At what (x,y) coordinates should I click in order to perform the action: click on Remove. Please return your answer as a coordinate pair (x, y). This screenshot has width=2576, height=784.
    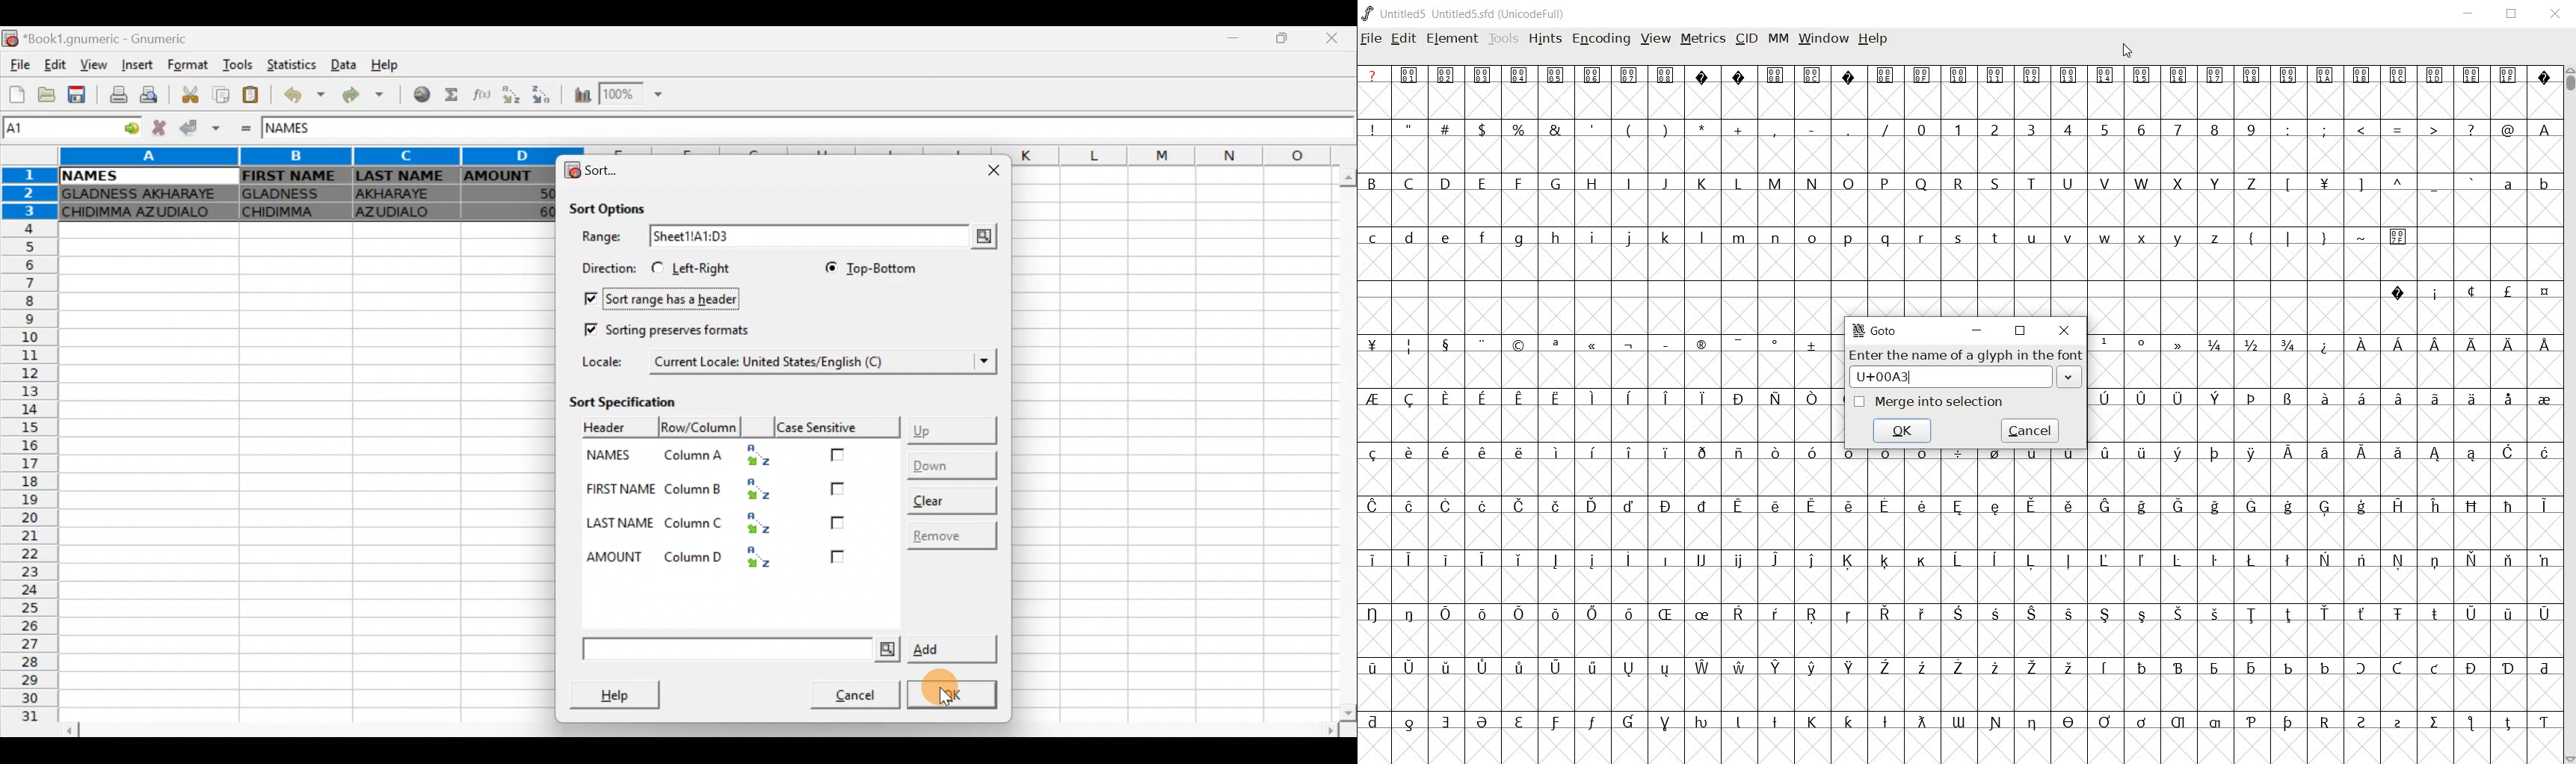
    Looking at the image, I should click on (949, 534).